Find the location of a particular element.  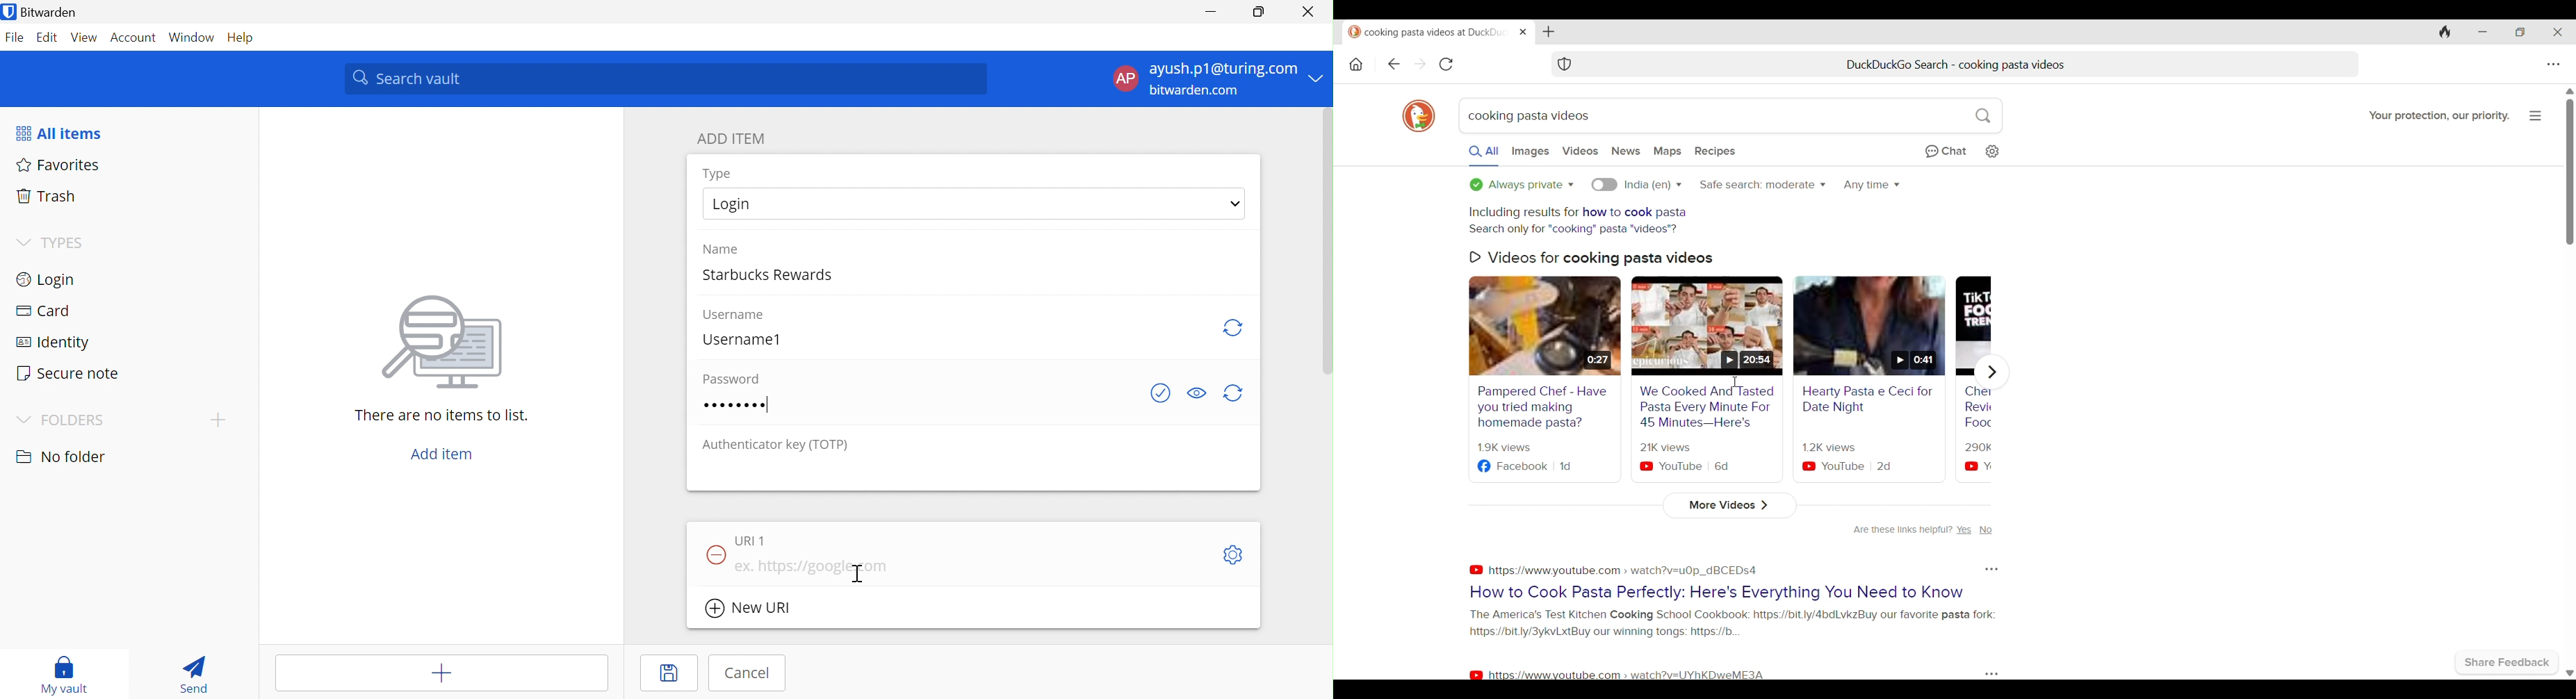

ex. https://google.com is located at coordinates (821, 567).